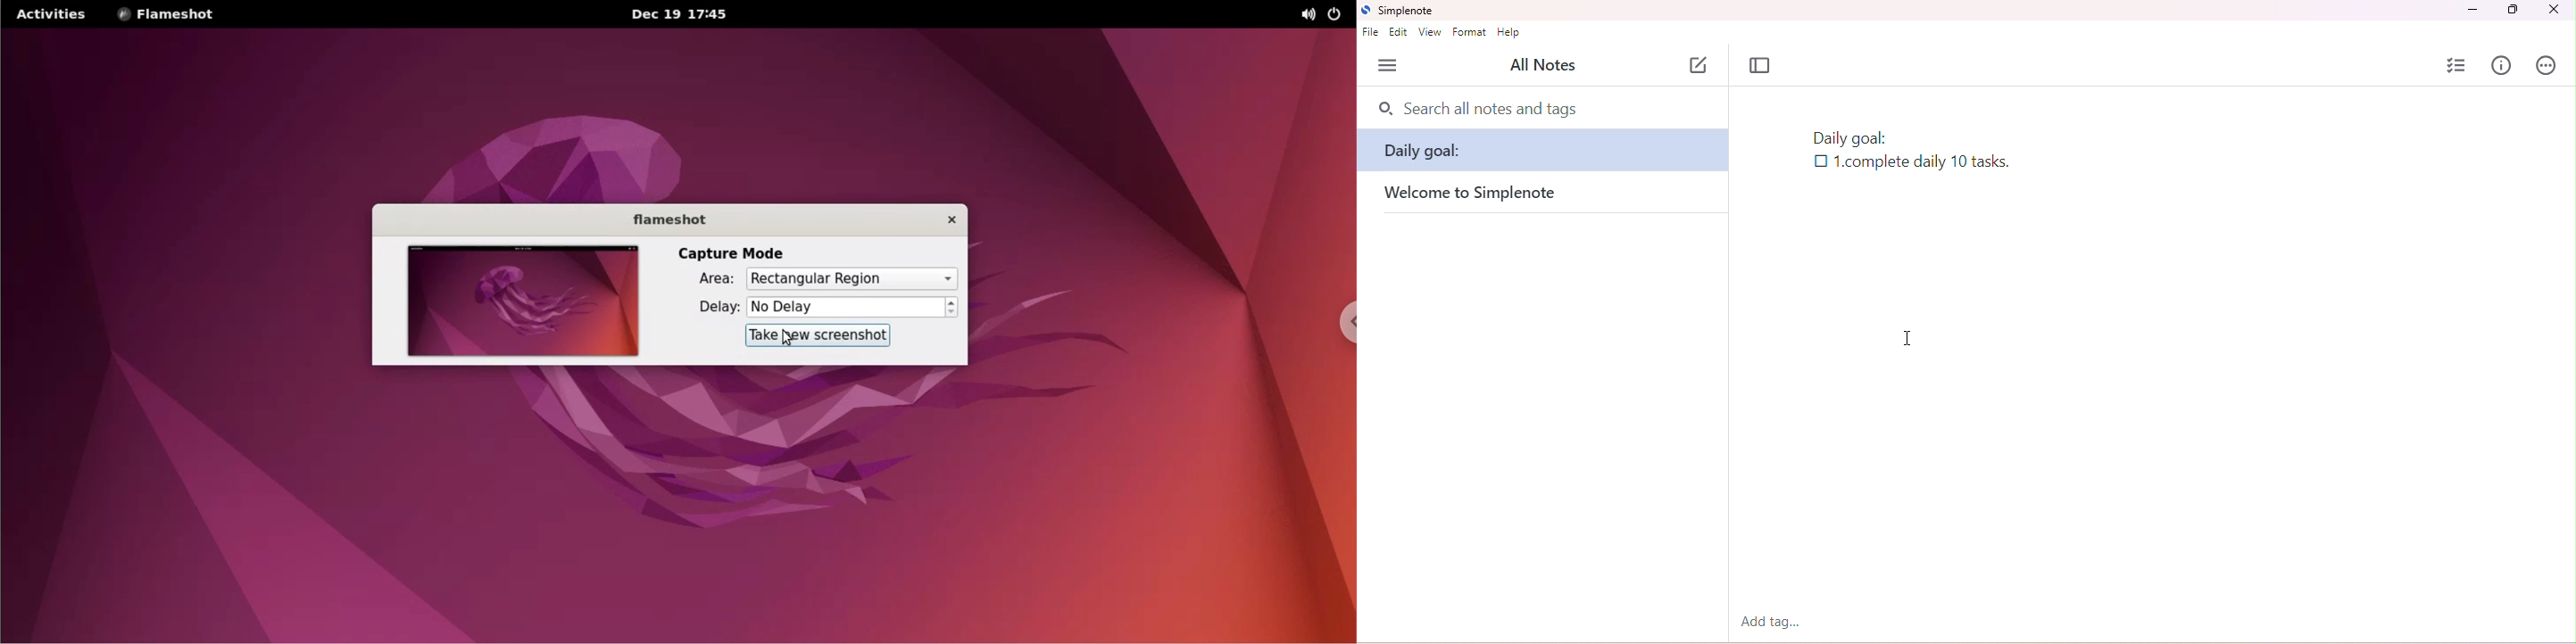  Describe the element at coordinates (1509, 33) in the screenshot. I see `help` at that location.